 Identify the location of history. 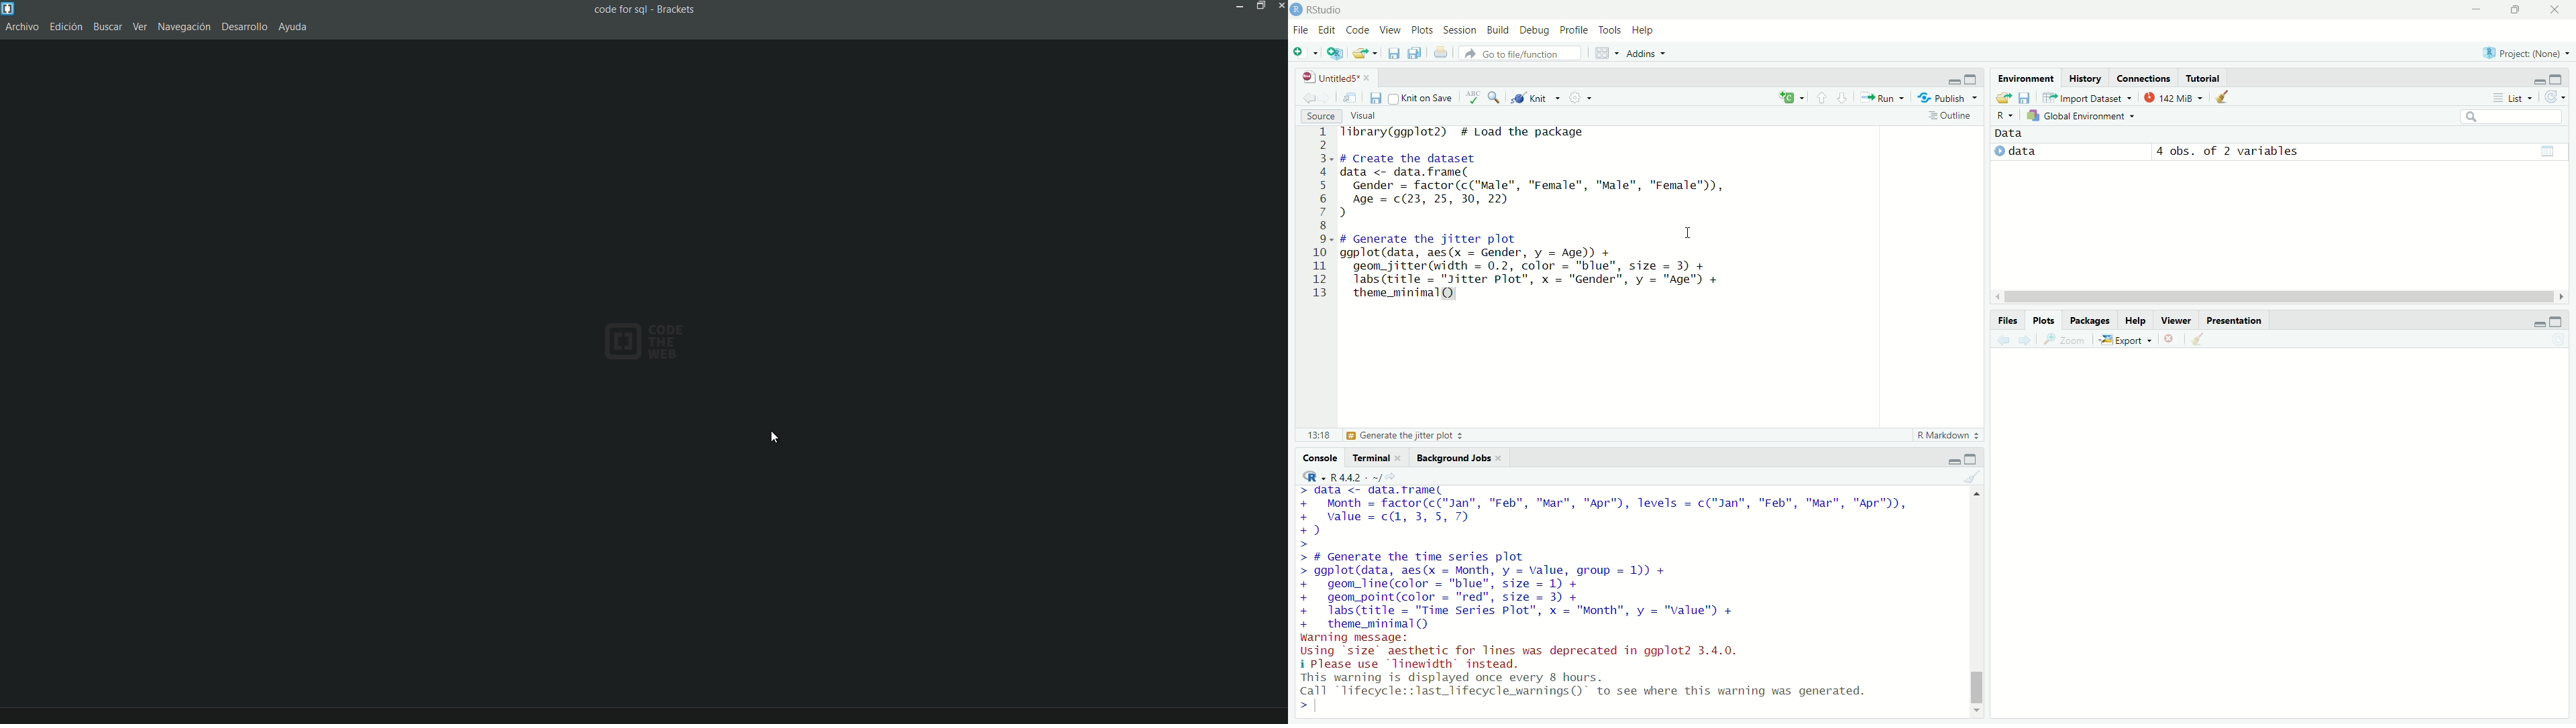
(2084, 78).